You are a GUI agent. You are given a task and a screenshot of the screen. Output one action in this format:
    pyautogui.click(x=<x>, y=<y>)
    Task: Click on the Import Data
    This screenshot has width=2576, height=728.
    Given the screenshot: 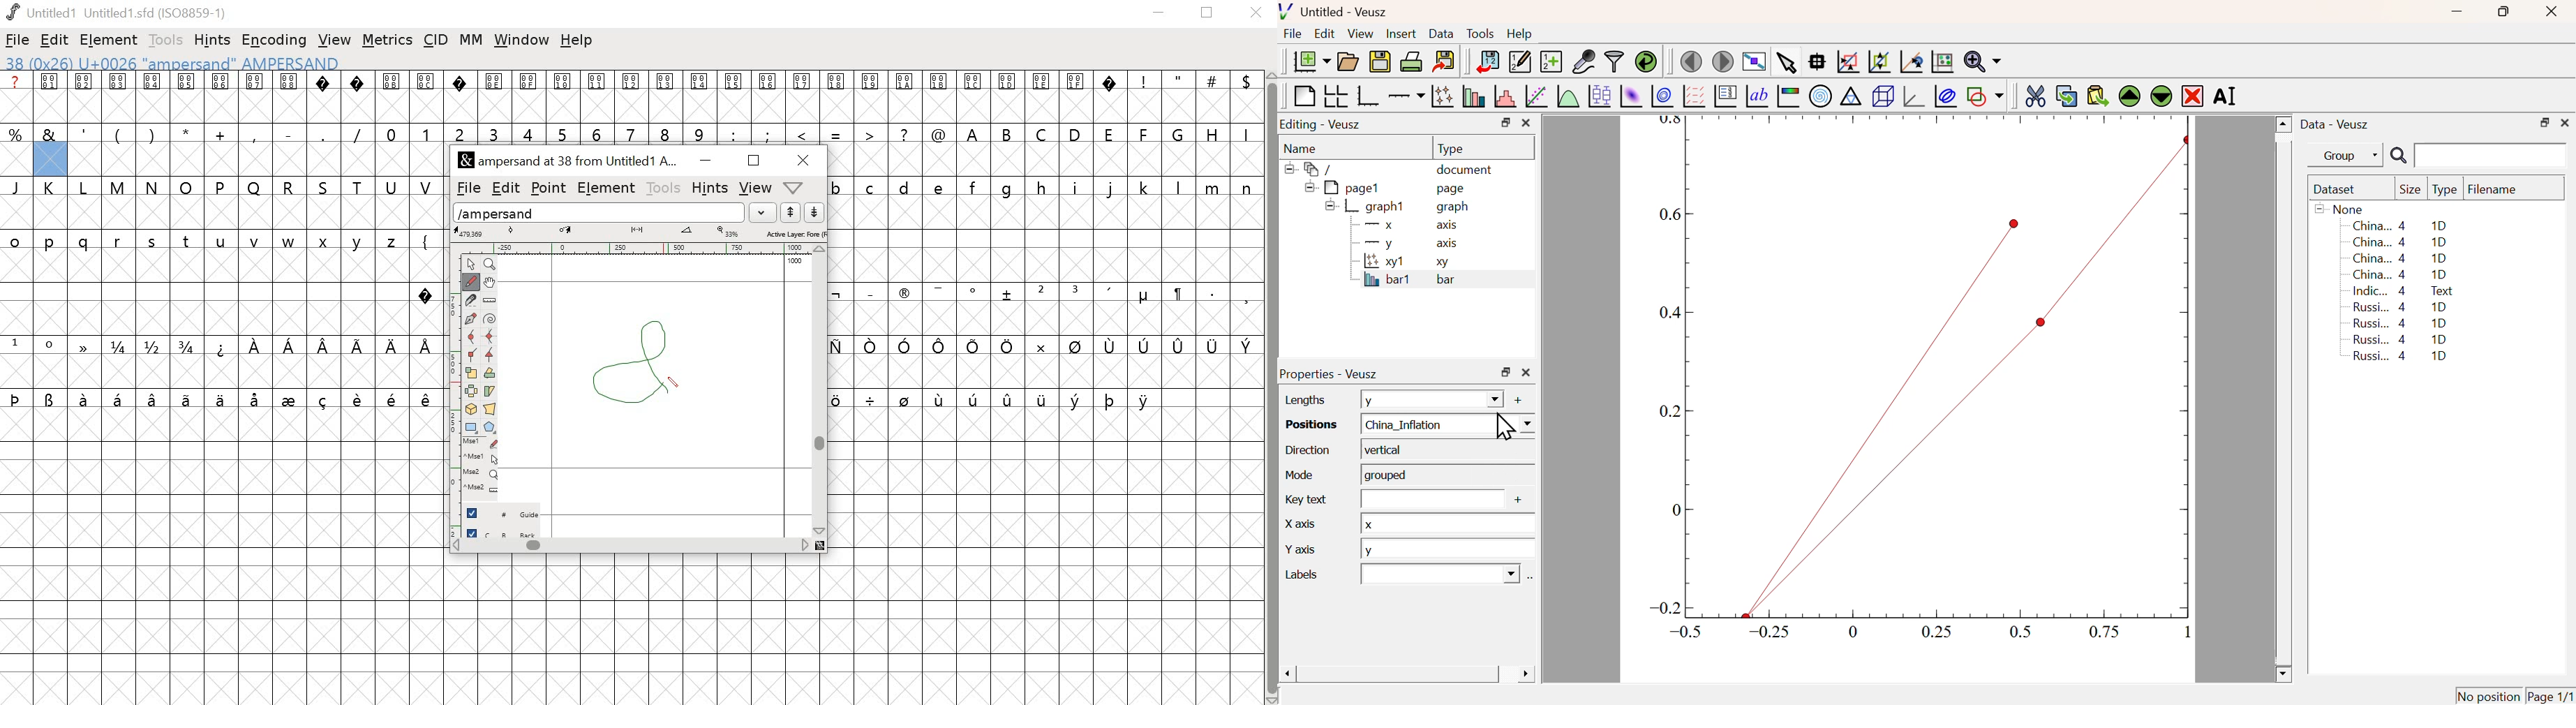 What is the action you would take?
    pyautogui.click(x=1487, y=62)
    